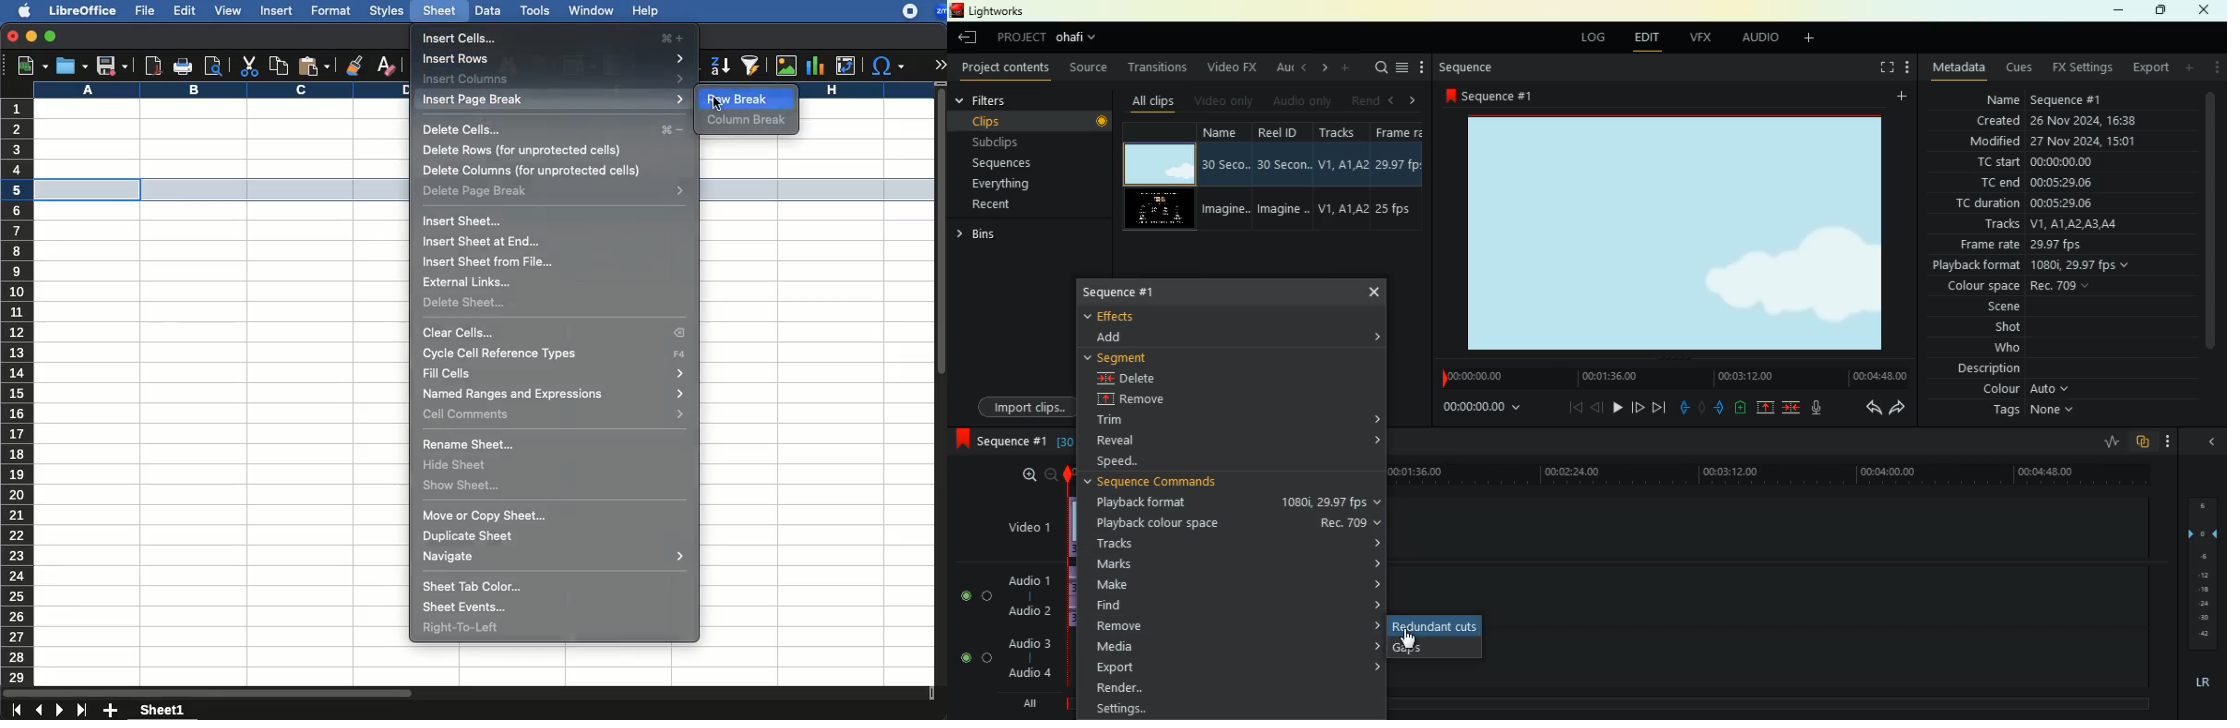 Image resolution: width=2240 pixels, height=728 pixels. What do you see at coordinates (553, 41) in the screenshot?
I see `insert cells` at bounding box center [553, 41].